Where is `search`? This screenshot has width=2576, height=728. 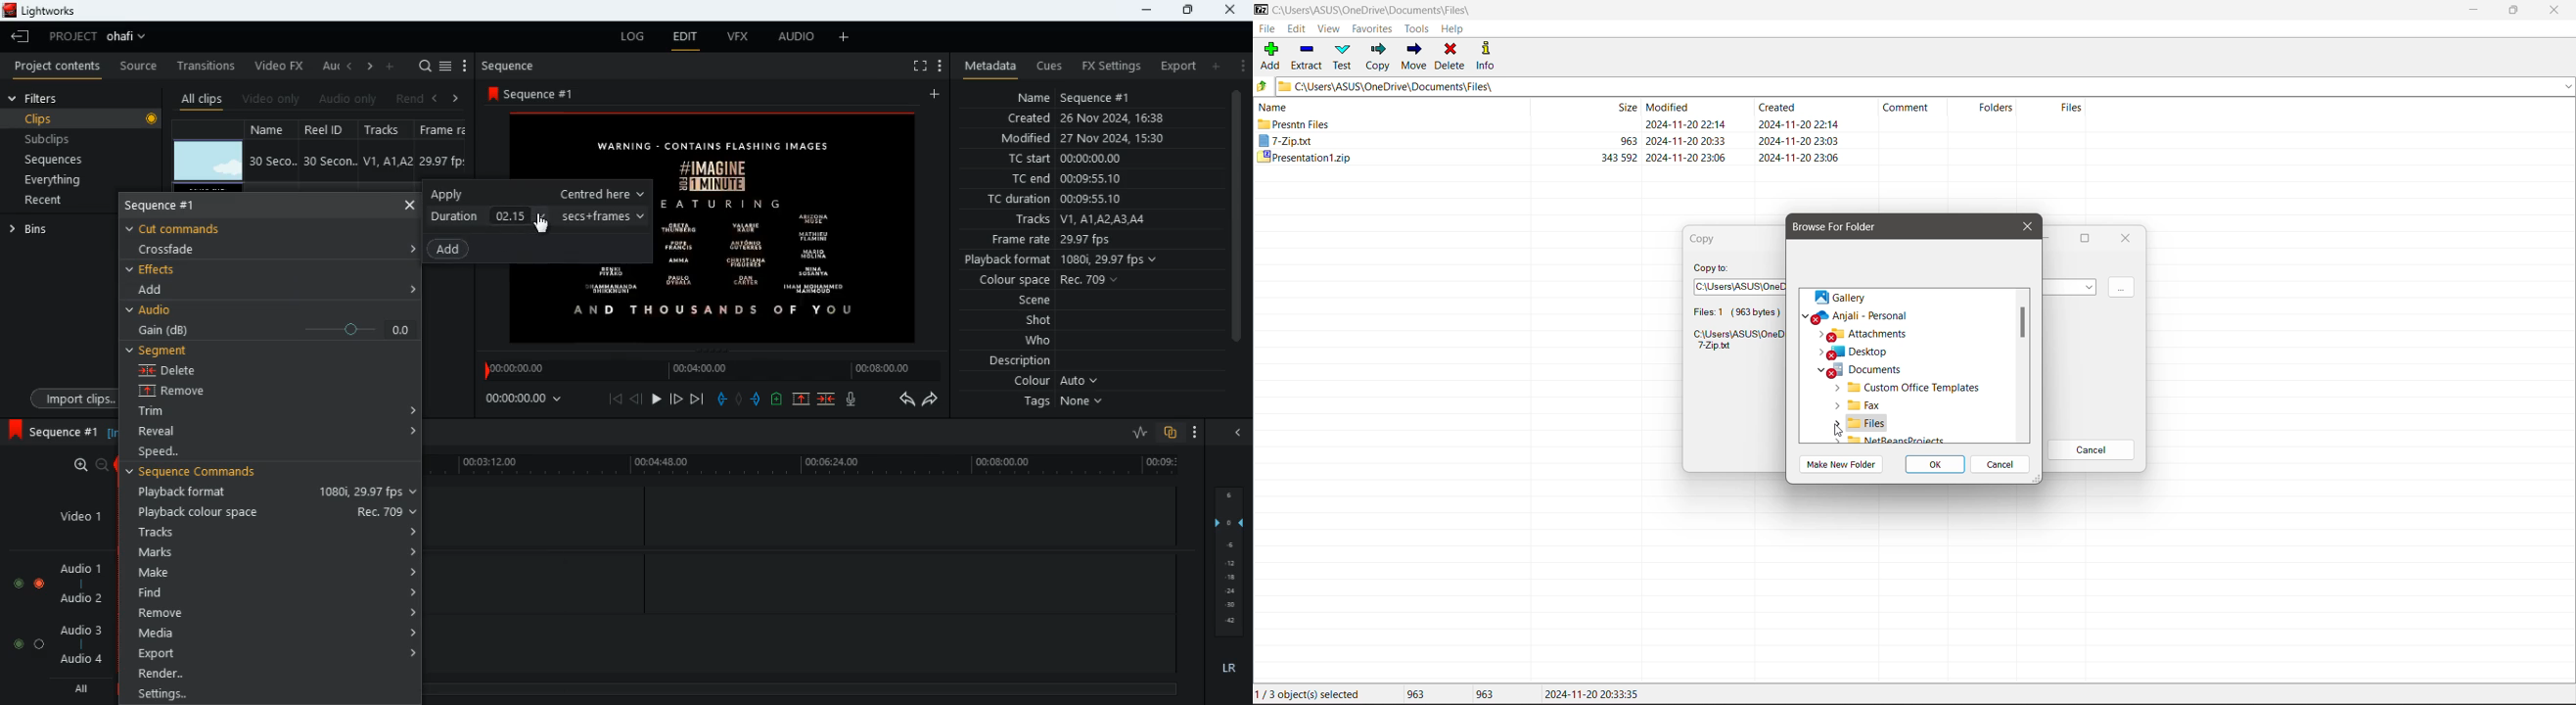 search is located at coordinates (425, 67).